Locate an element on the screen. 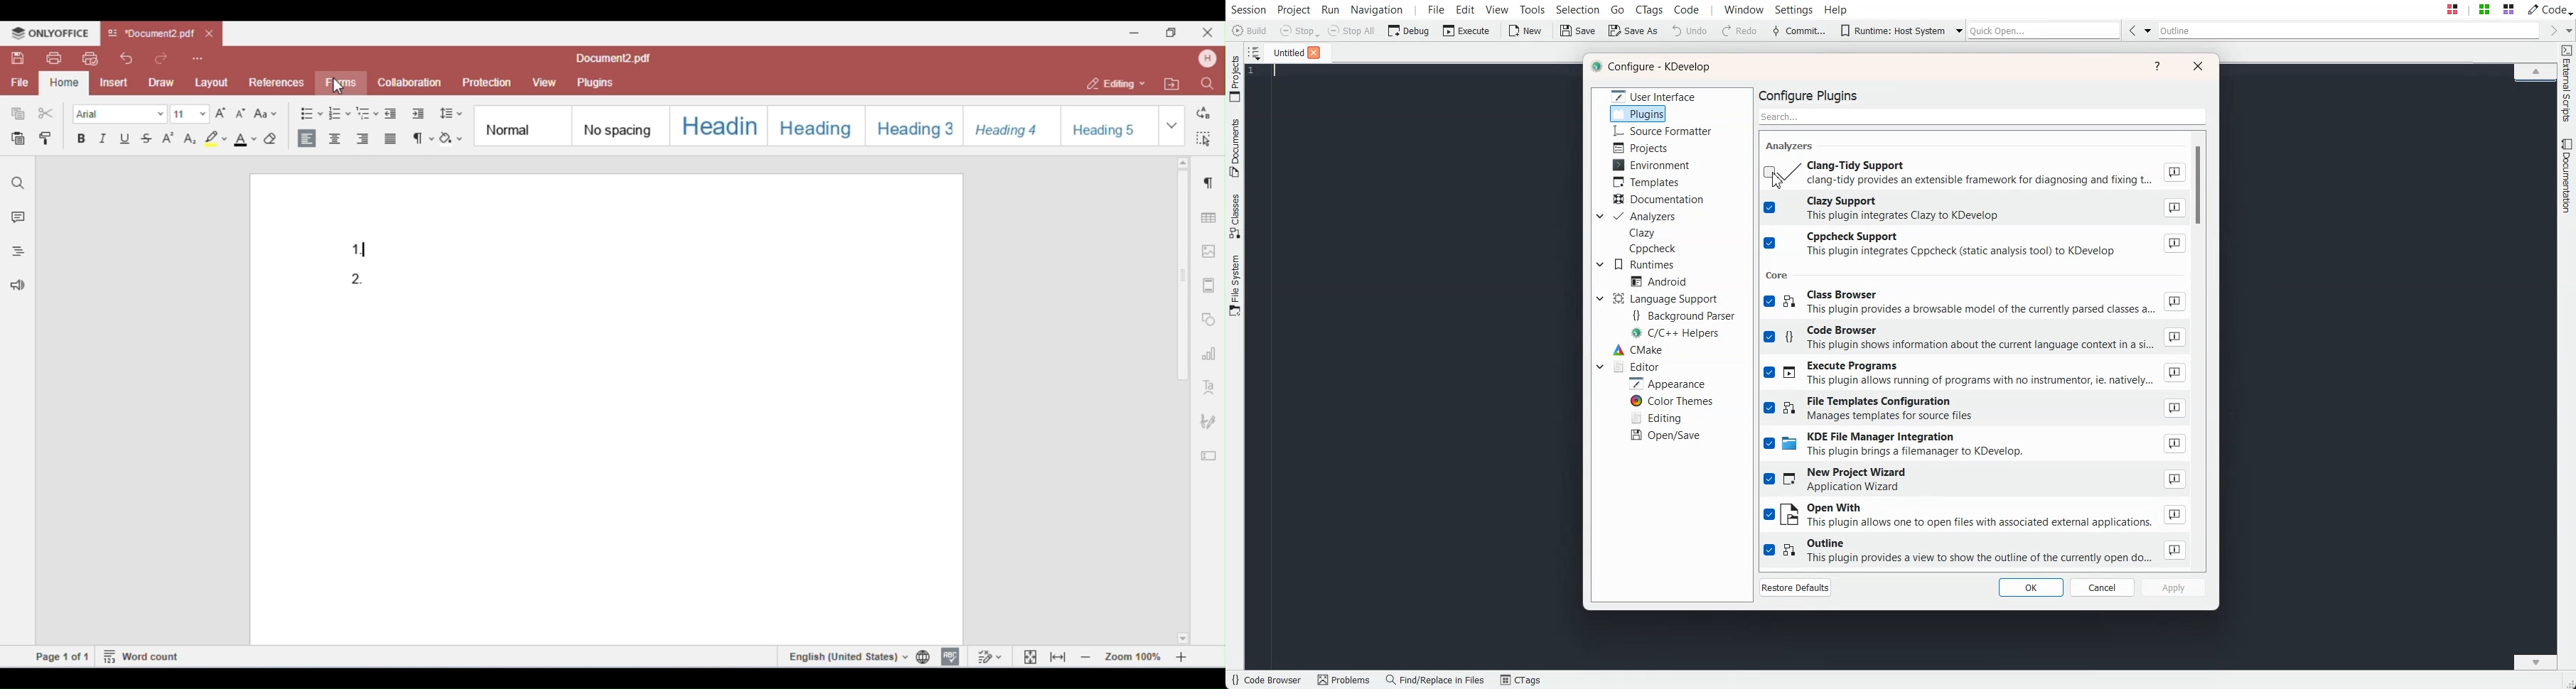  Drop down box is located at coordinates (1598, 217).